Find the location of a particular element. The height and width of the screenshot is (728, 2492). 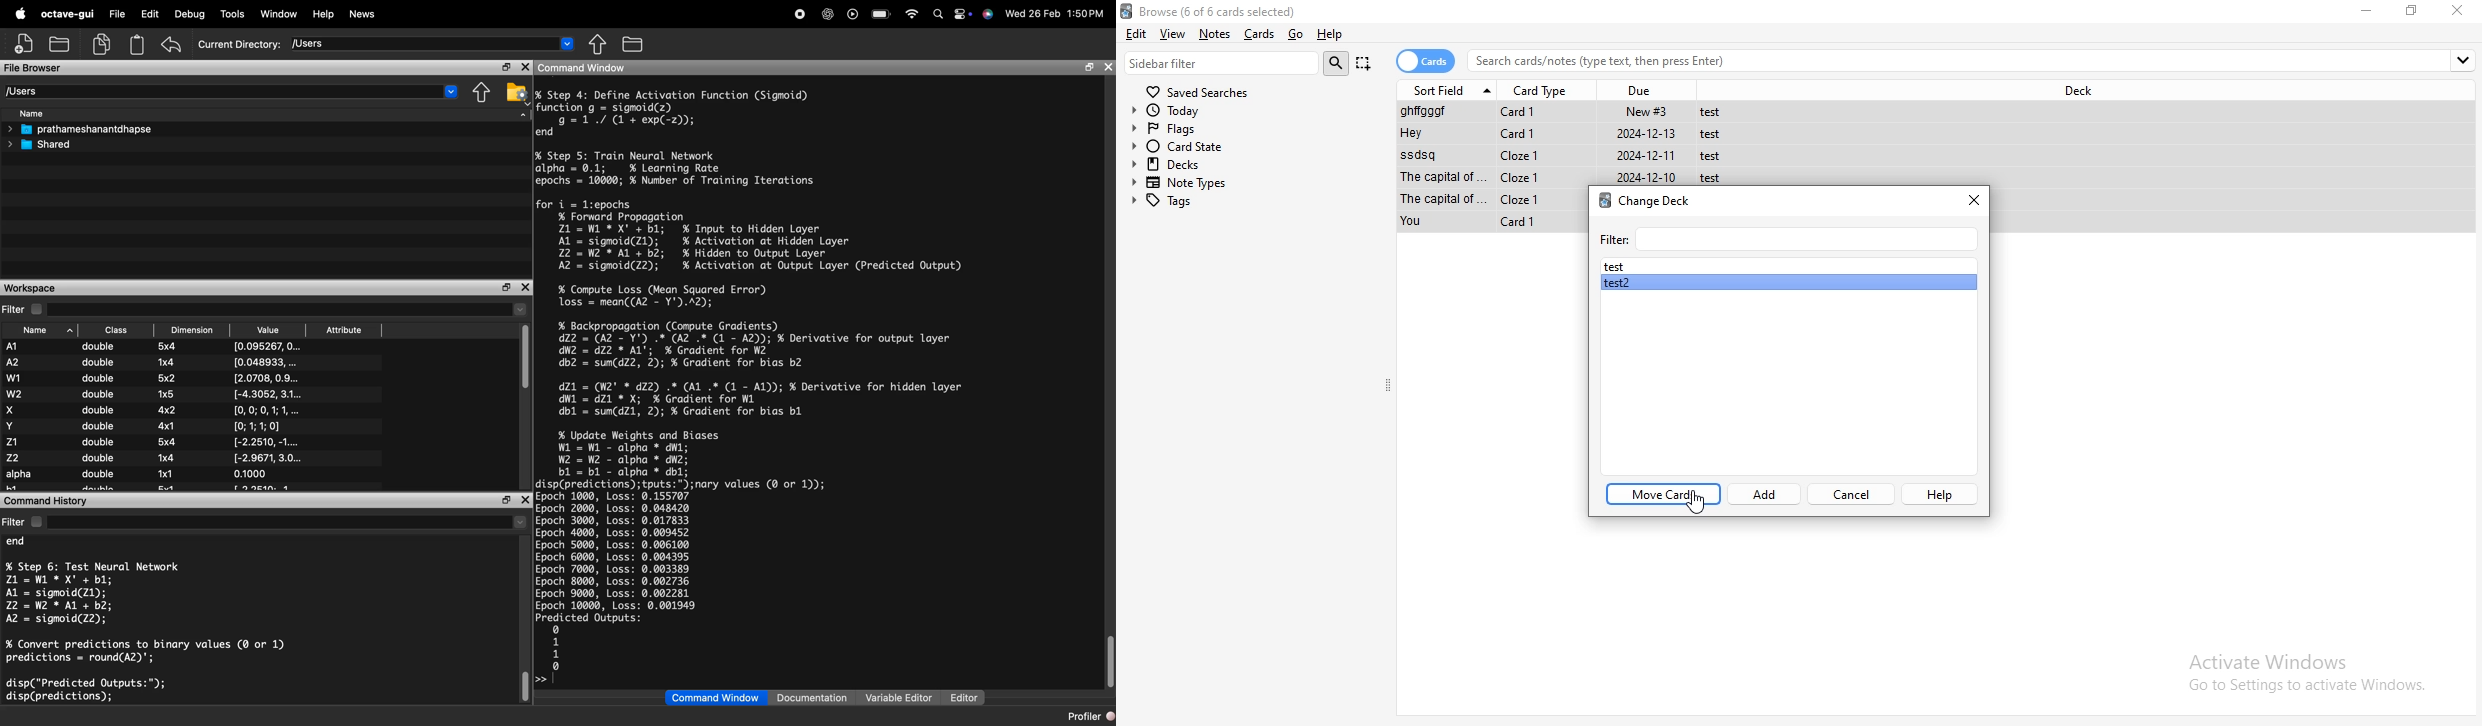

card type is located at coordinates (1544, 89).